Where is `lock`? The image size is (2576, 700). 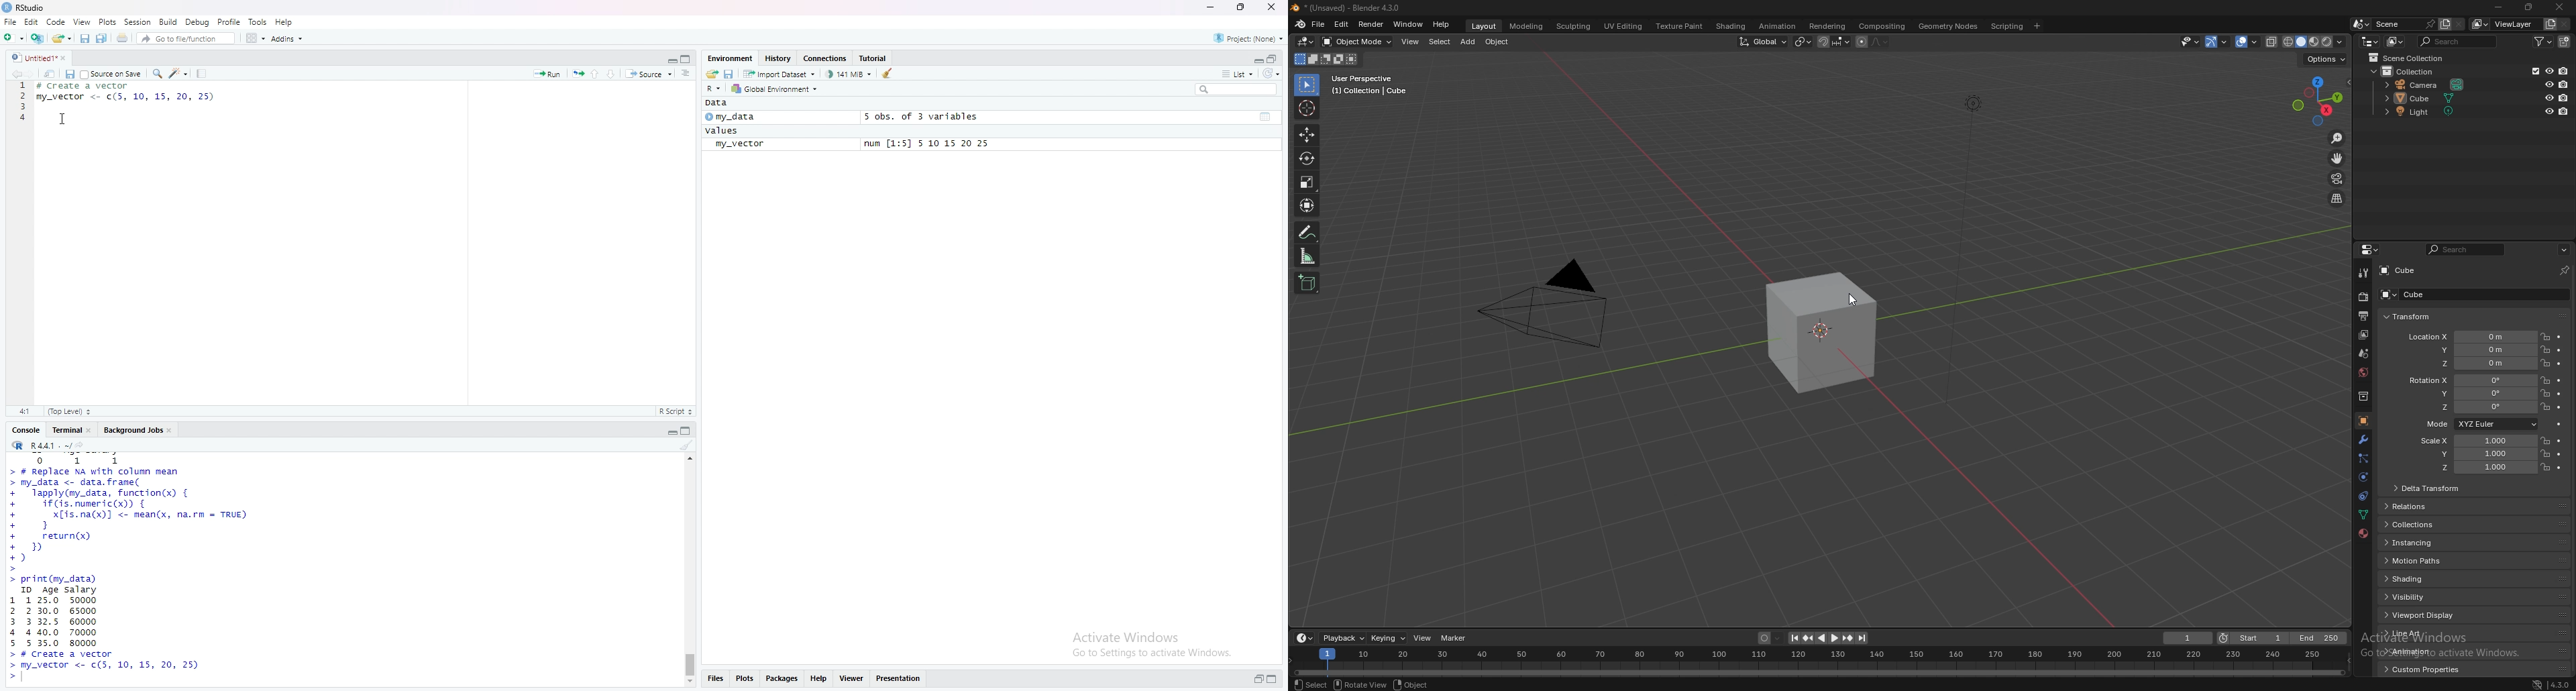
lock is located at coordinates (2544, 440).